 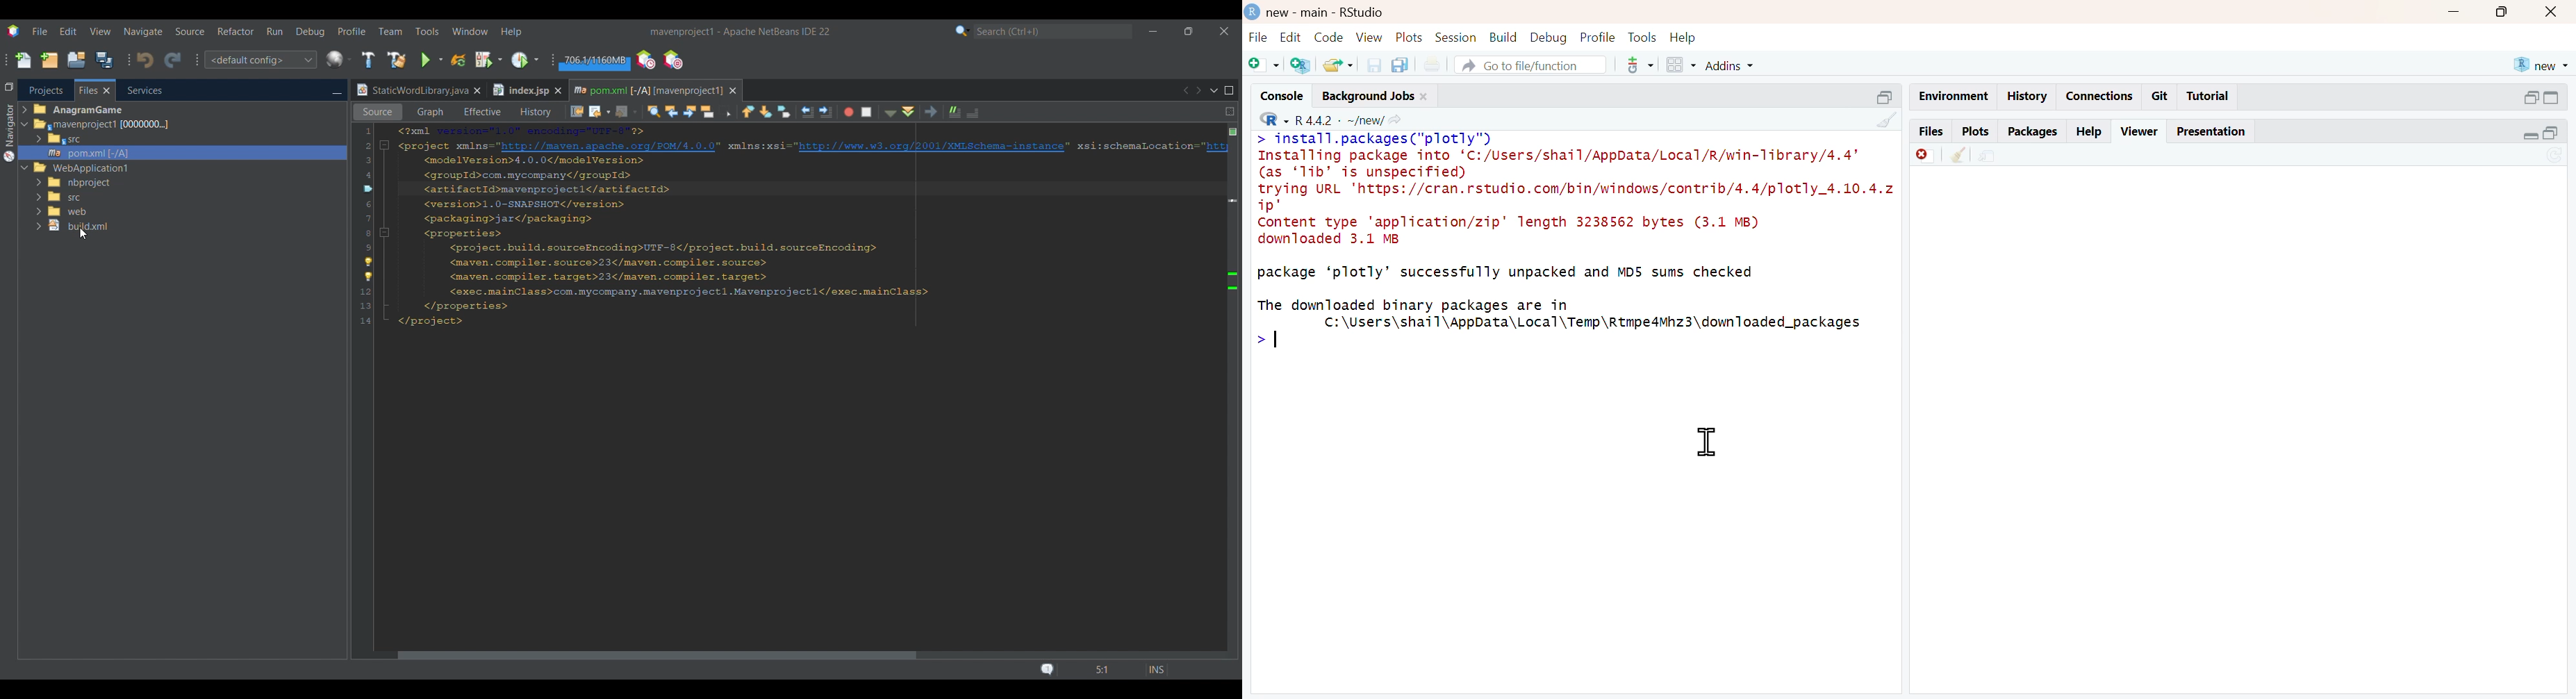 I want to click on Uncomment, so click(x=978, y=111).